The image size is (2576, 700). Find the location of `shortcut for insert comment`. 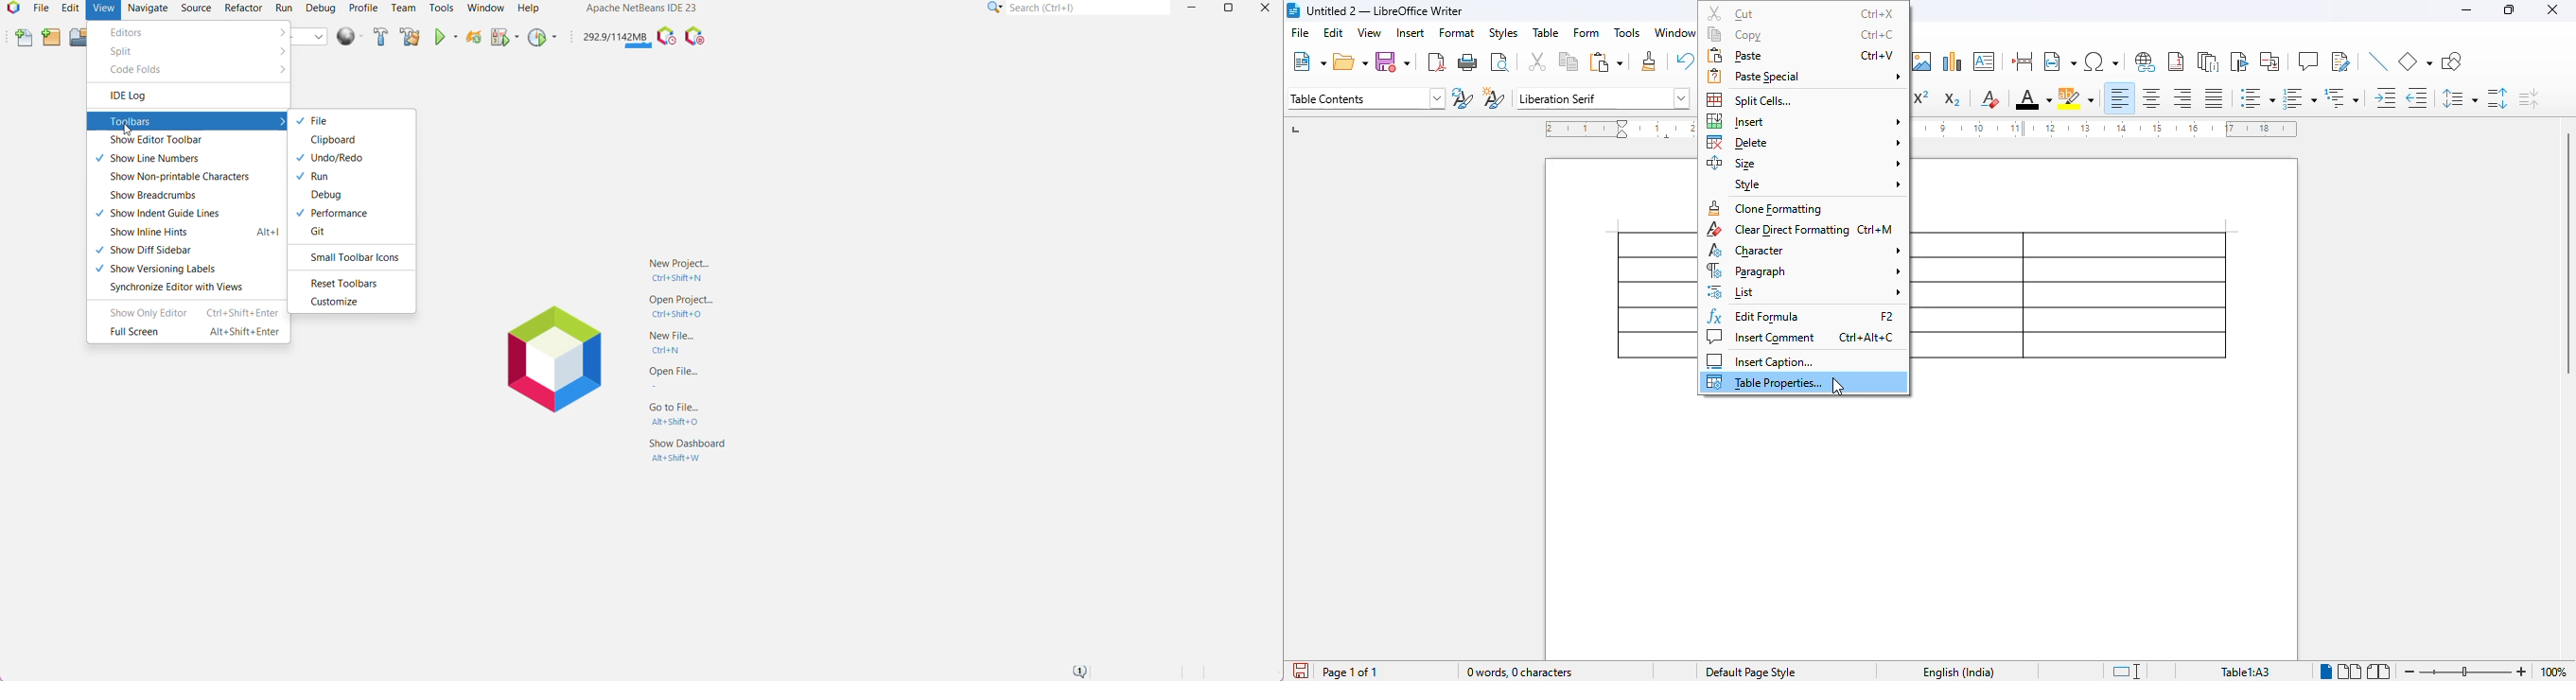

shortcut for insert comment is located at coordinates (1867, 338).